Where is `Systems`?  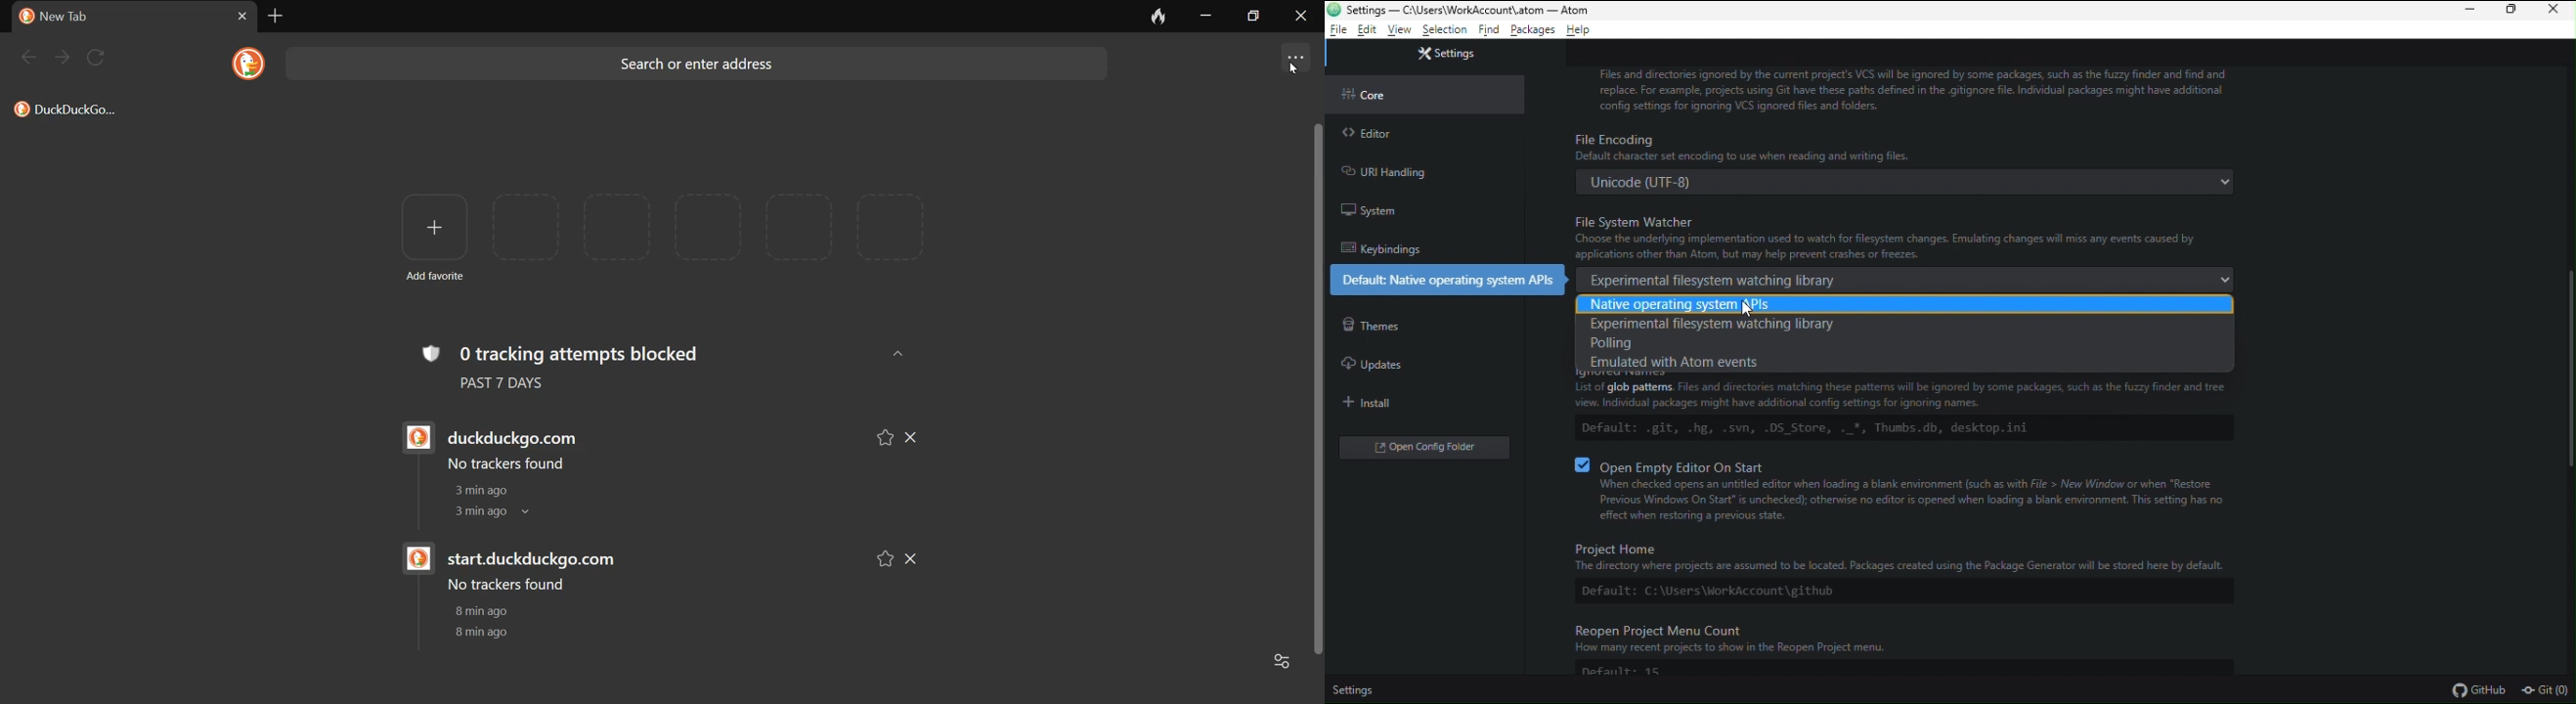
Systems is located at coordinates (1370, 212).